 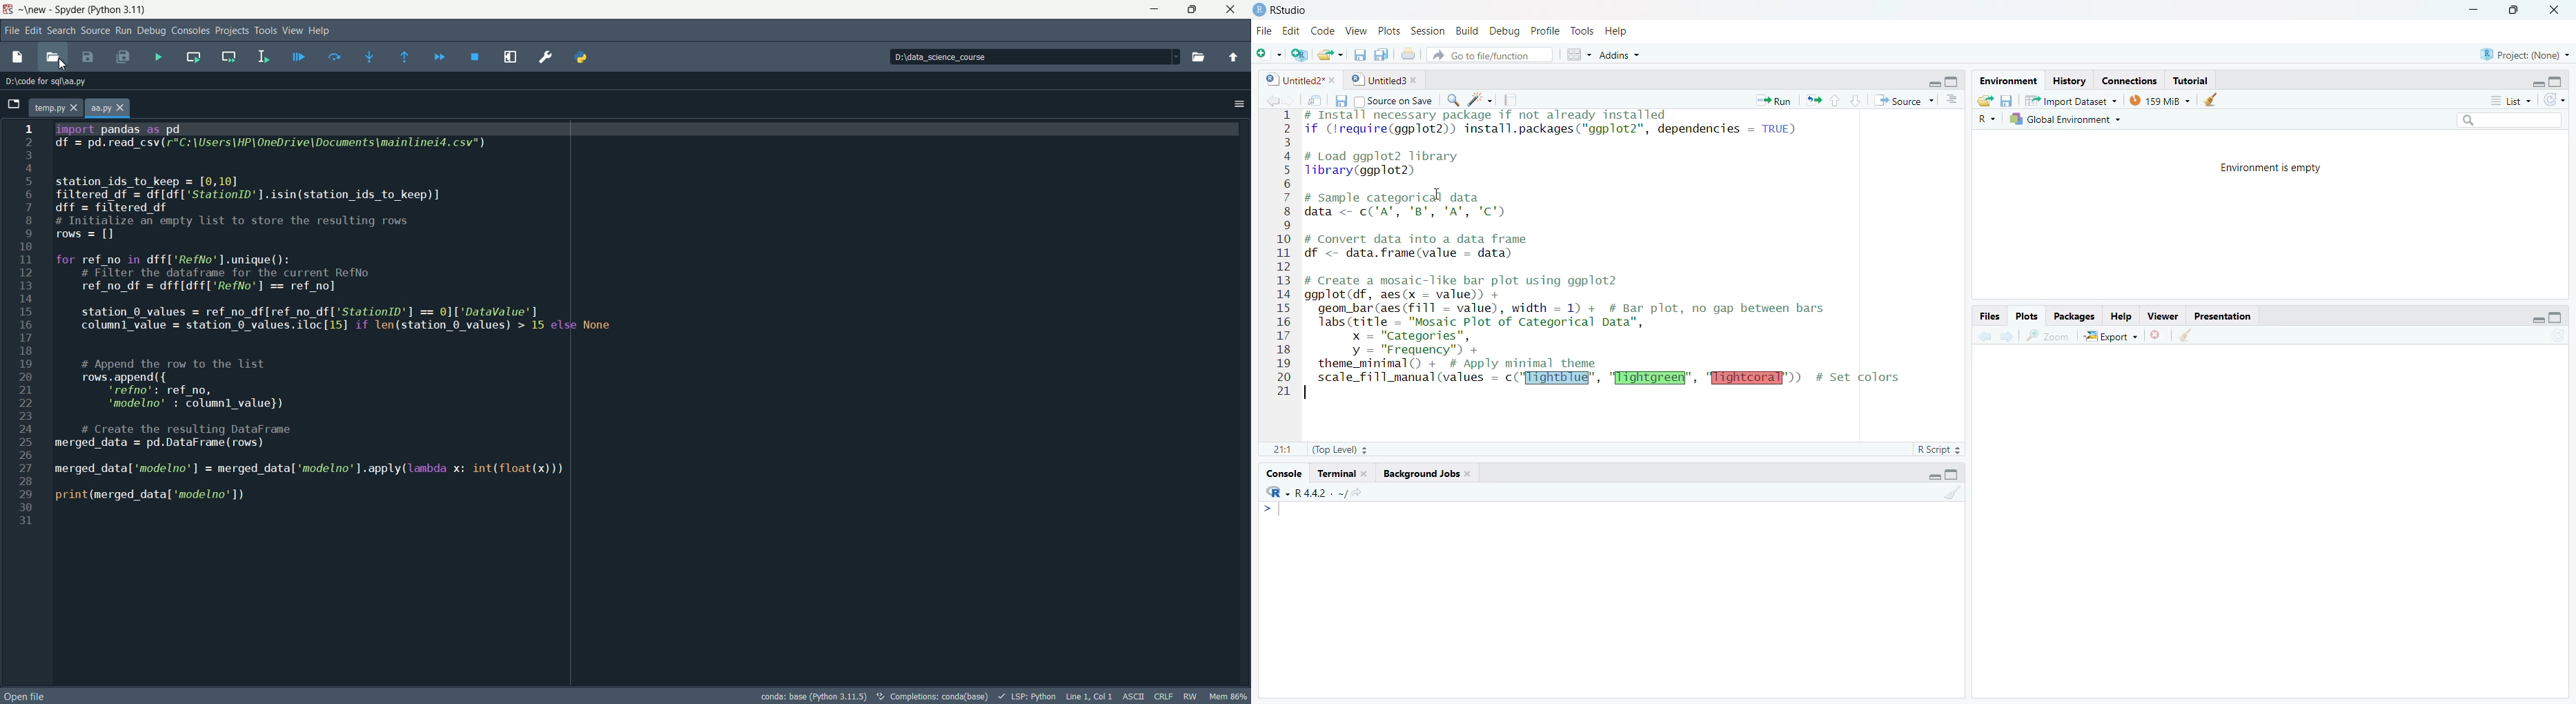 What do you see at coordinates (1933, 84) in the screenshot?
I see `Minimize` at bounding box center [1933, 84].